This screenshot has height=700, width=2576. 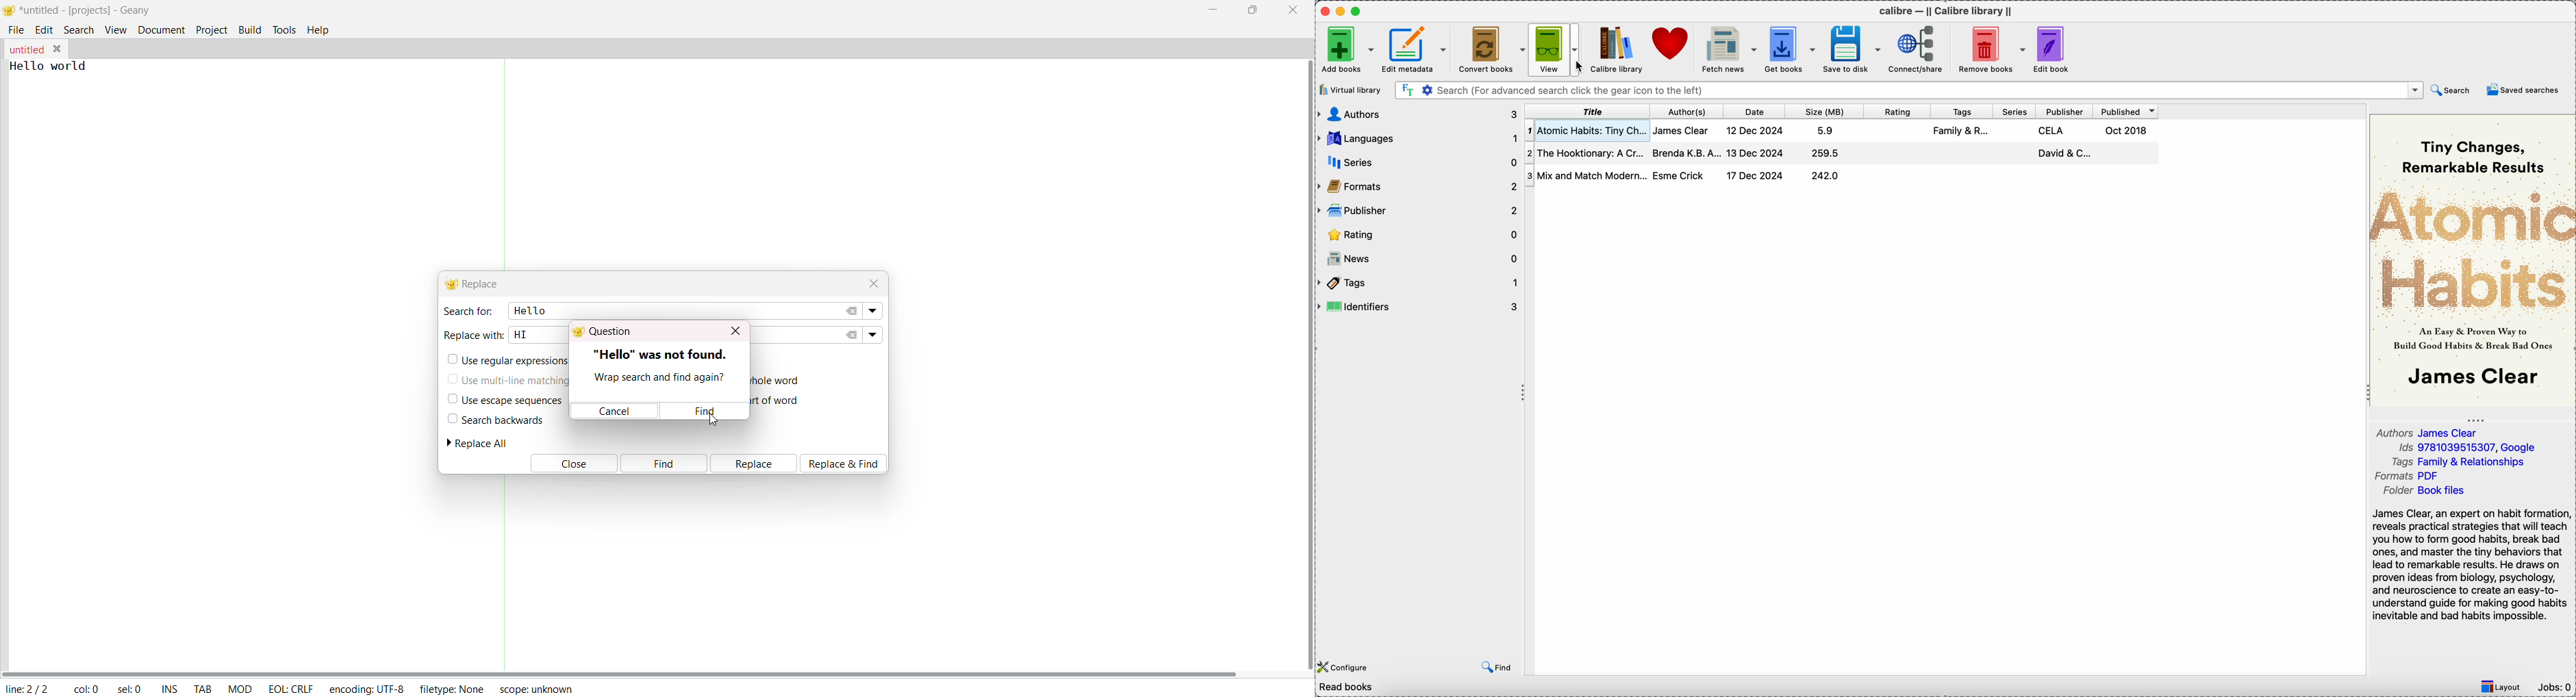 What do you see at coordinates (59, 66) in the screenshot?
I see `Hello world` at bounding box center [59, 66].